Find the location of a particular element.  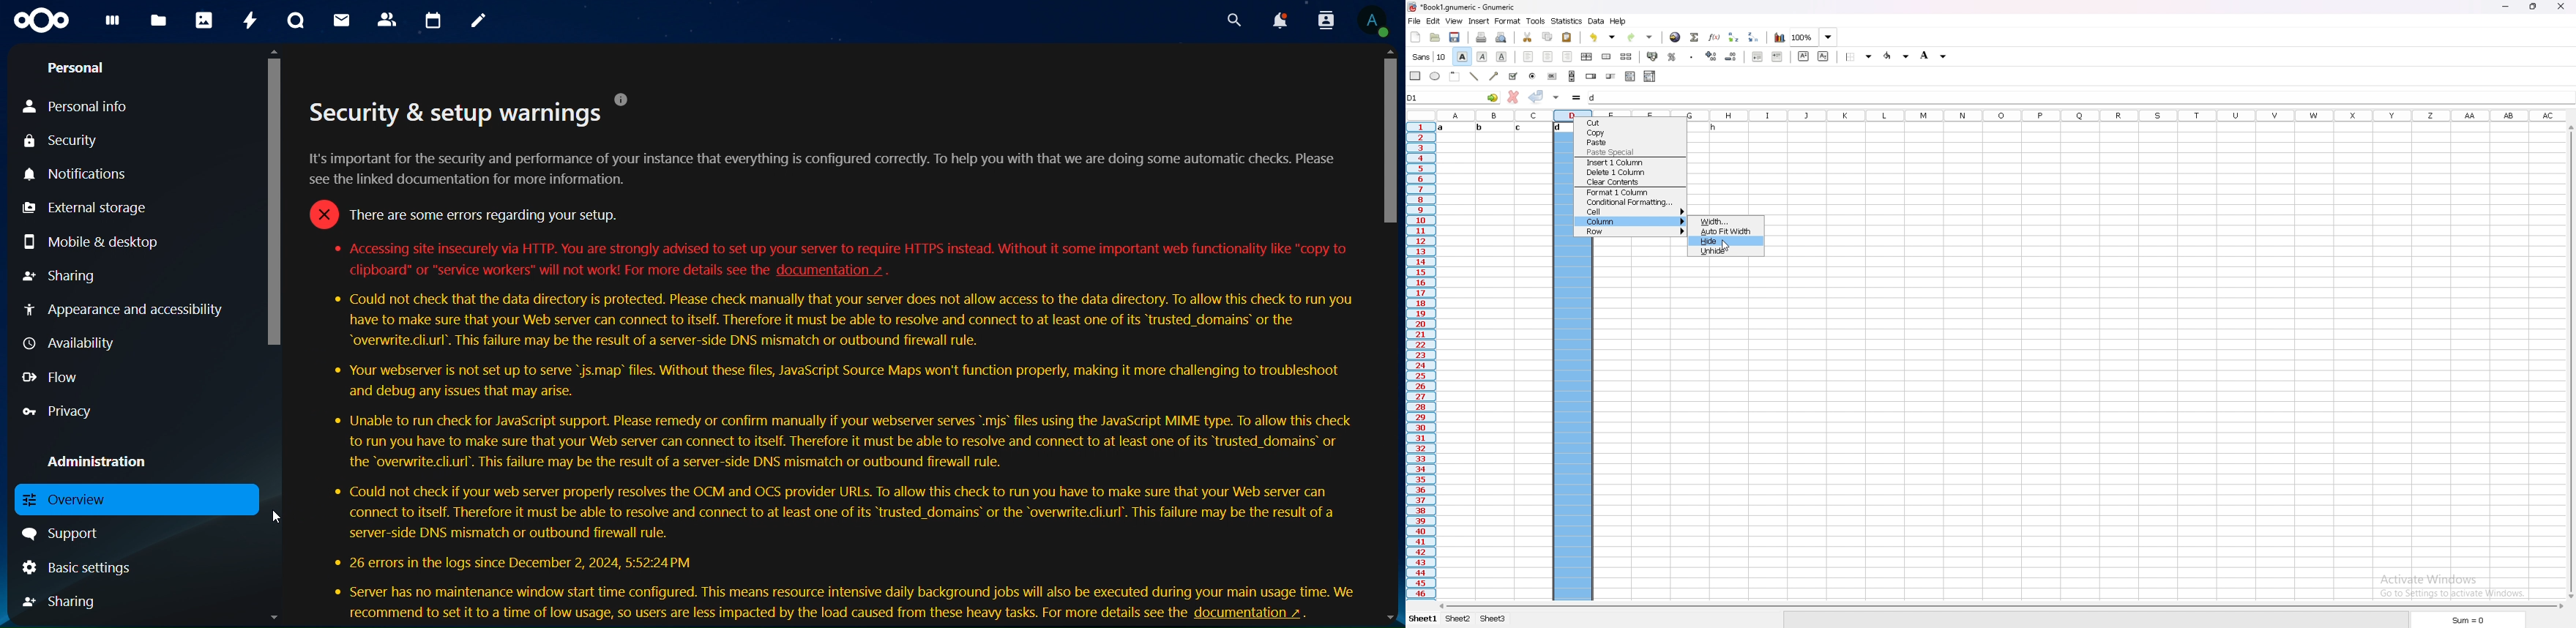

search contacts is located at coordinates (1326, 20).